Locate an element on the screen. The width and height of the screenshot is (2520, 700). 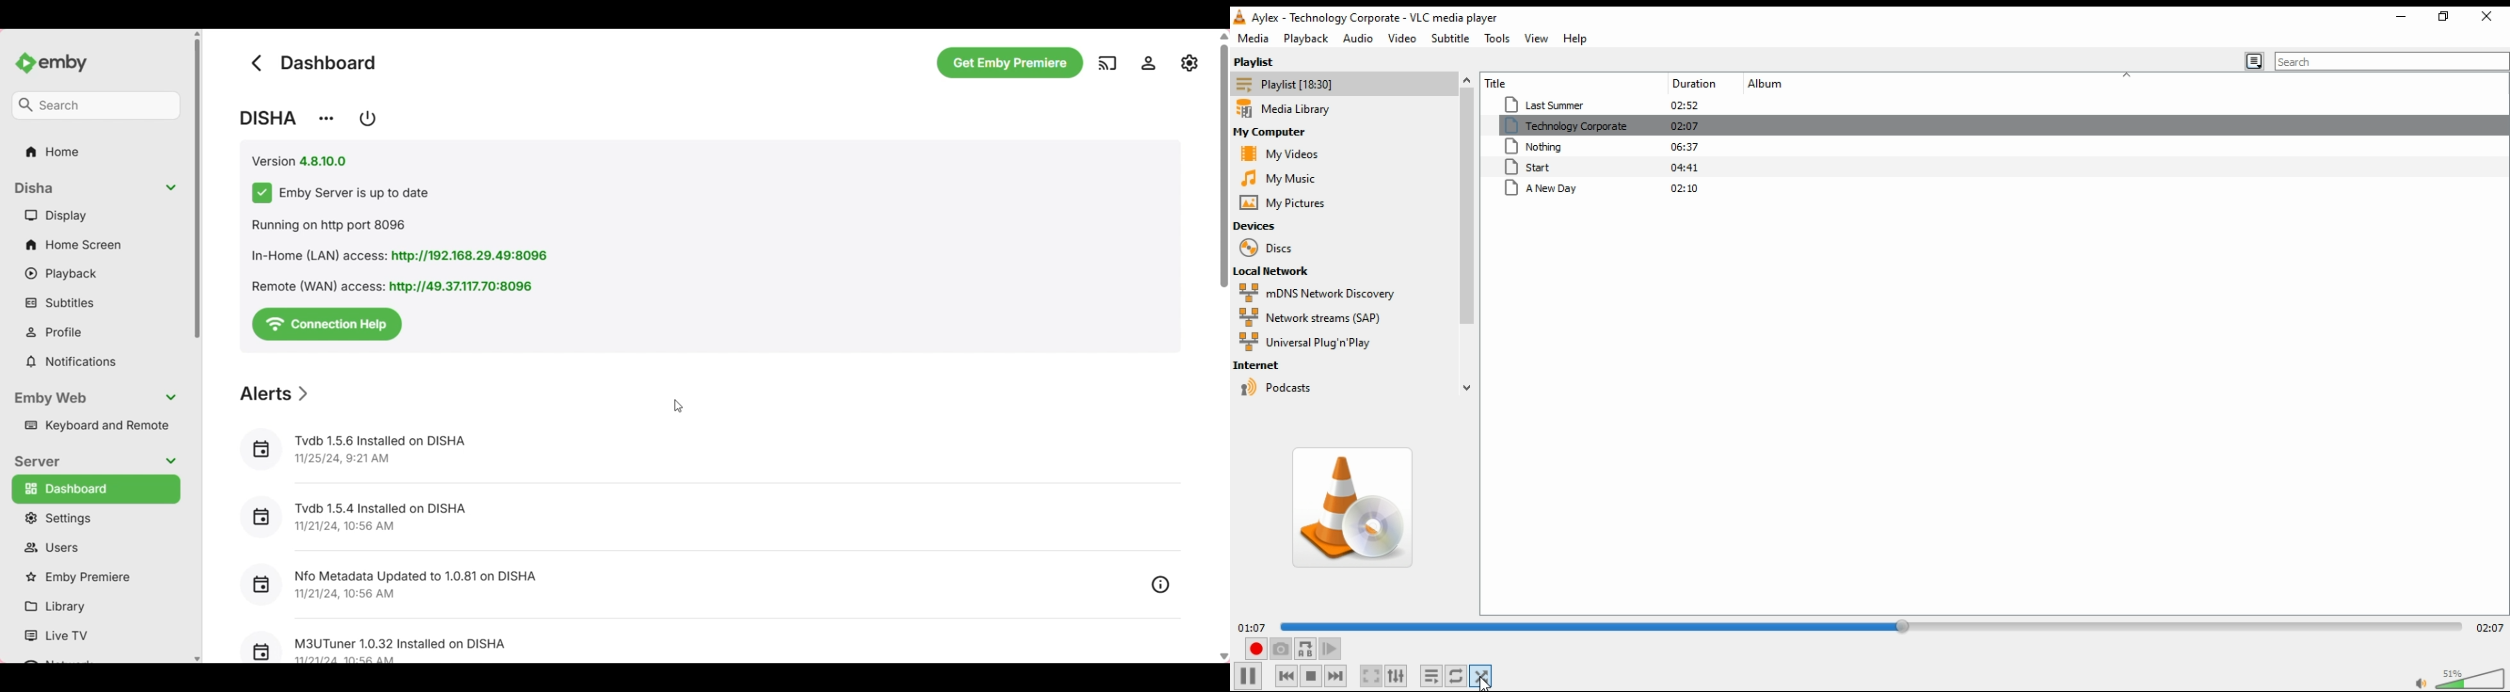
Live TV is located at coordinates (93, 636).